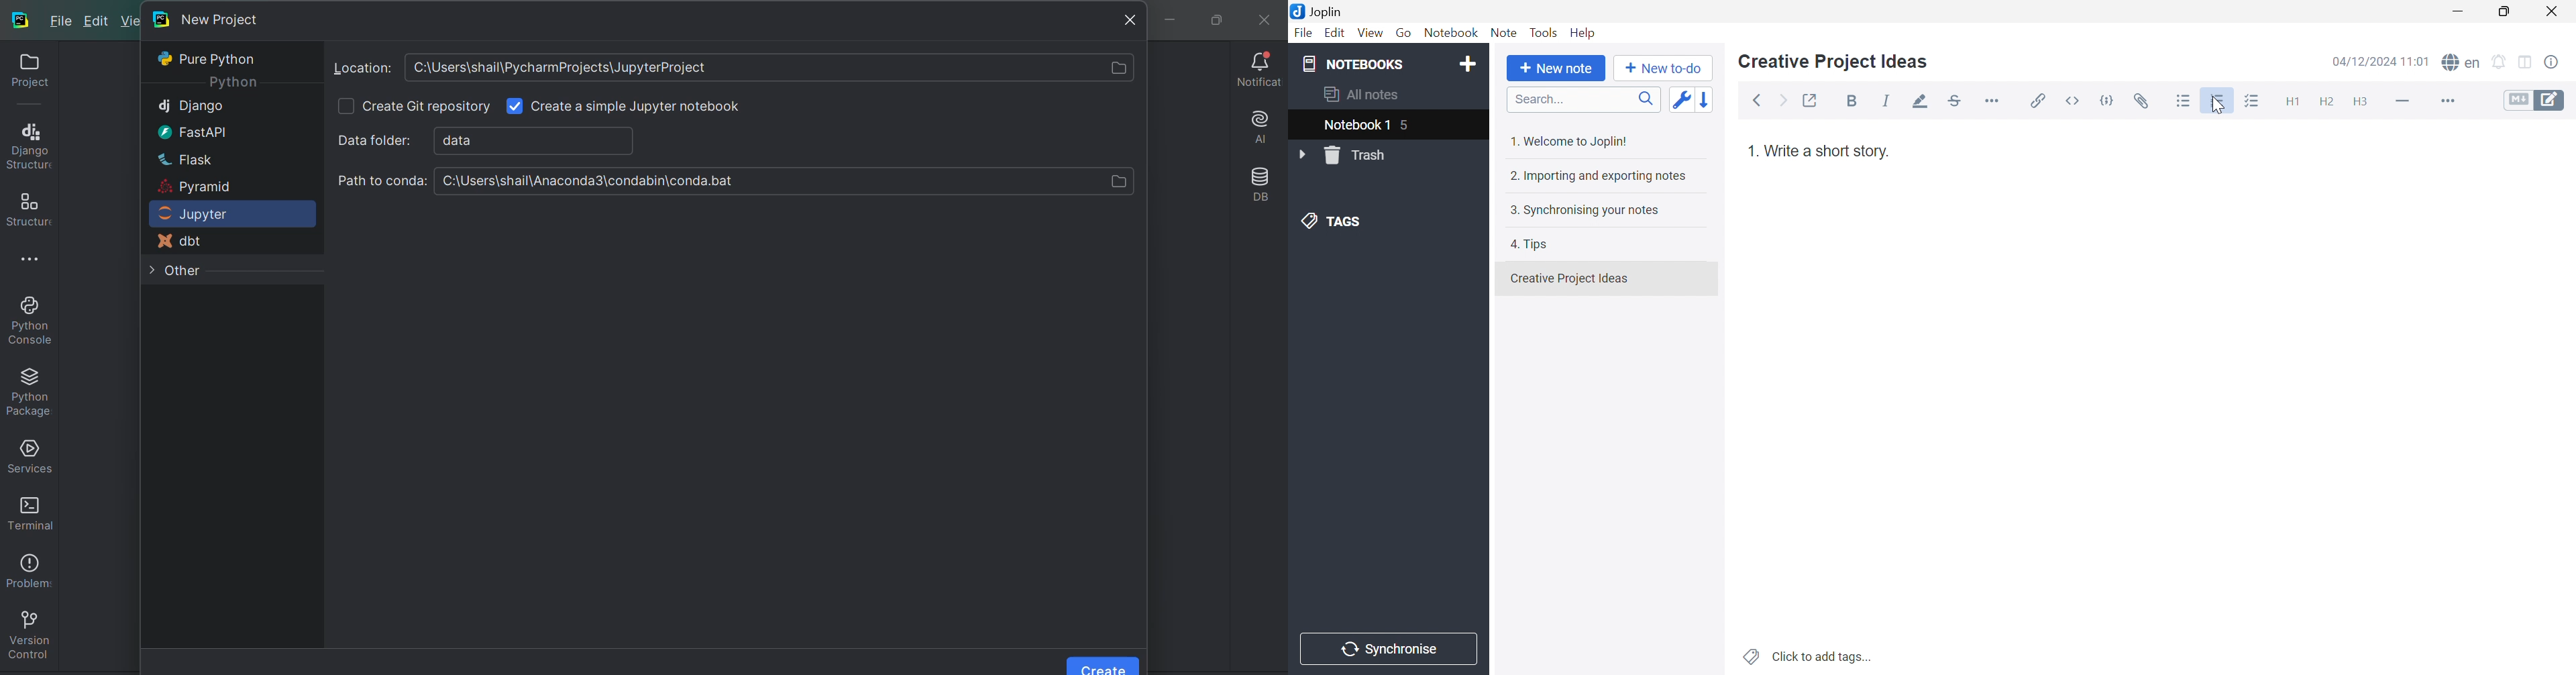 The width and height of the screenshot is (2576, 700). Describe the element at coordinates (1888, 102) in the screenshot. I see `Italic` at that location.